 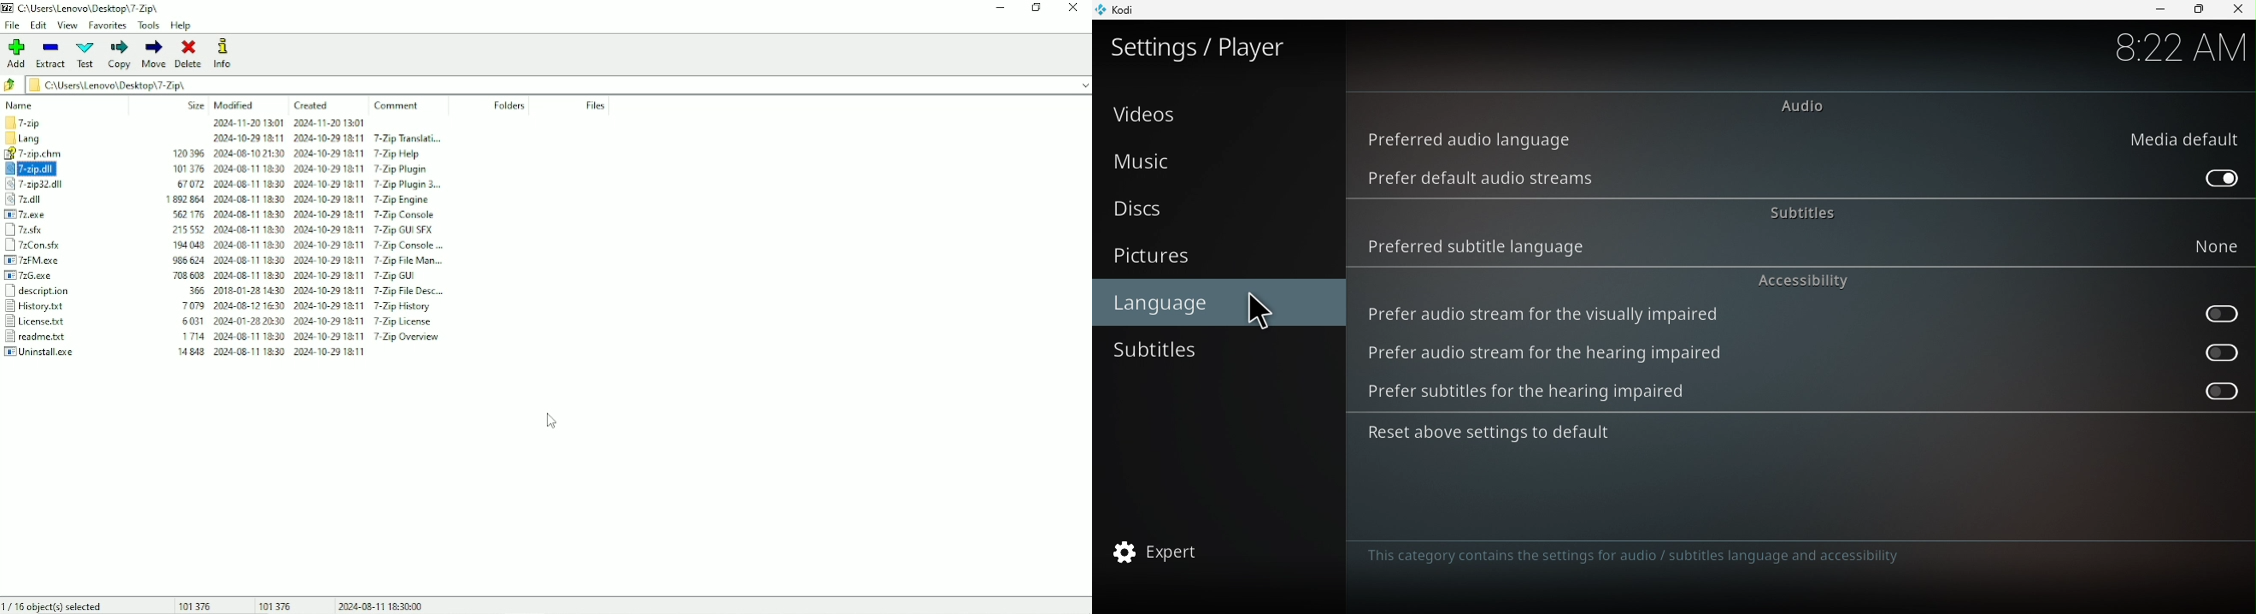 I want to click on Modified, so click(x=235, y=105).